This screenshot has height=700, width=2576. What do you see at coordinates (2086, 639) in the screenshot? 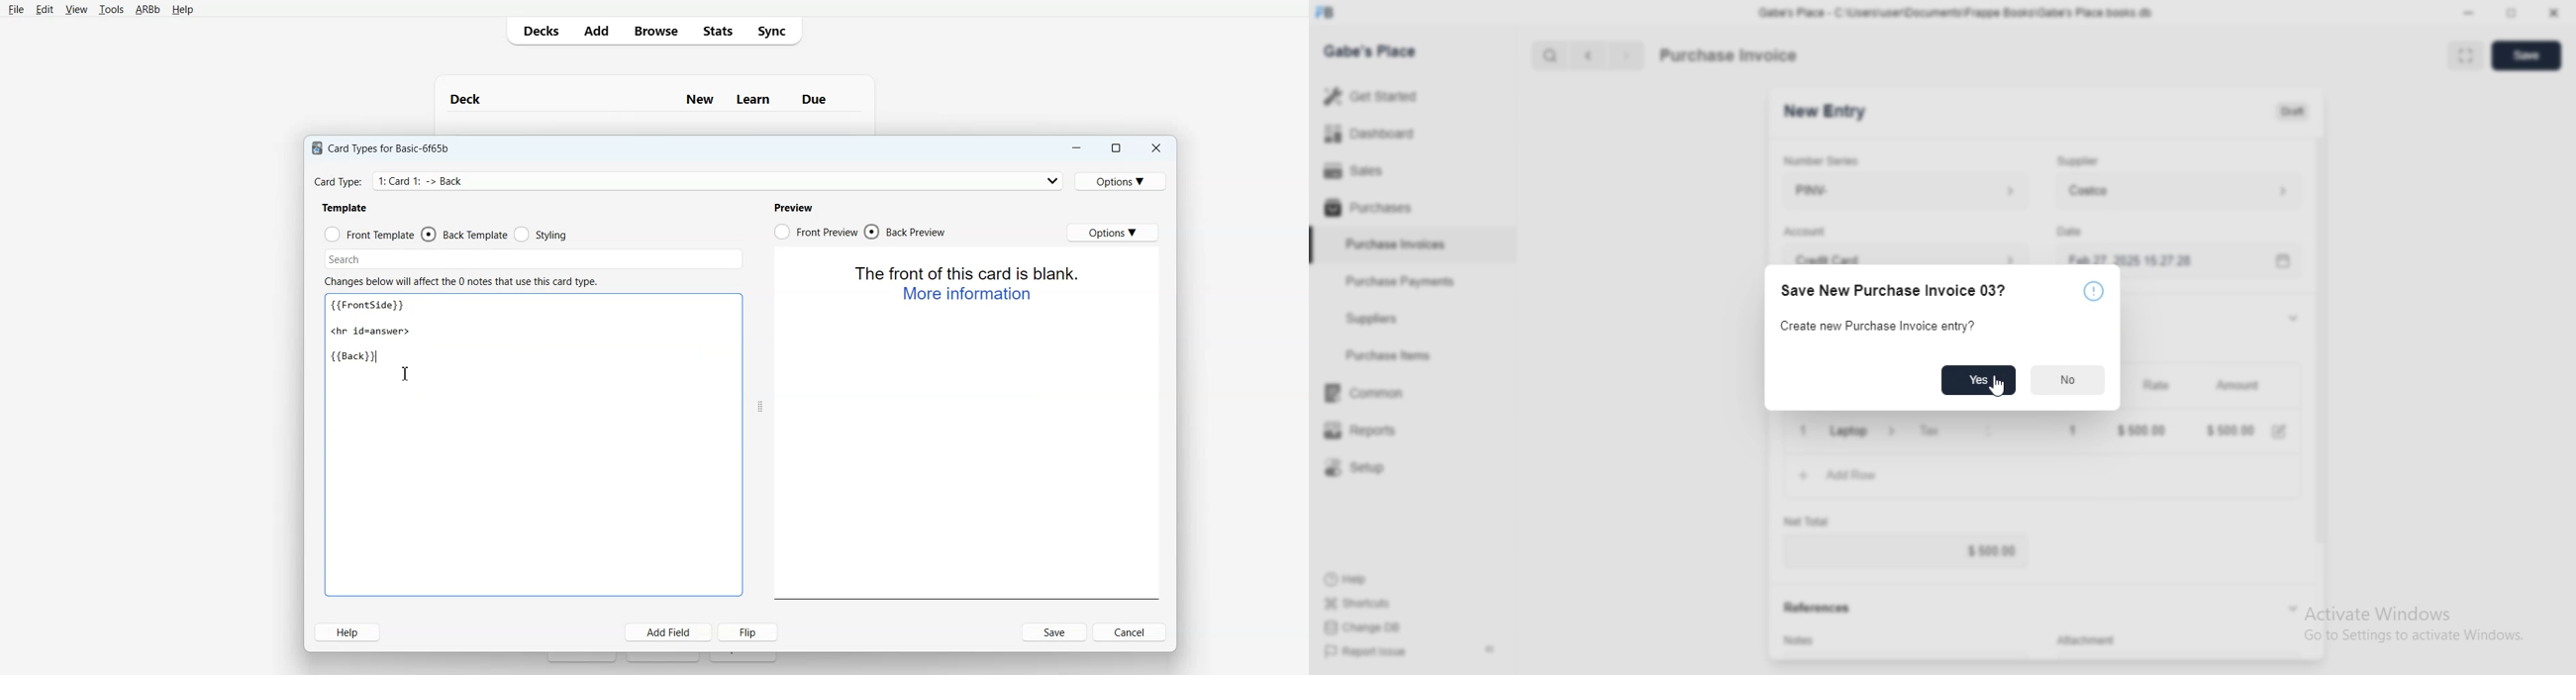
I see `Attachment` at bounding box center [2086, 639].